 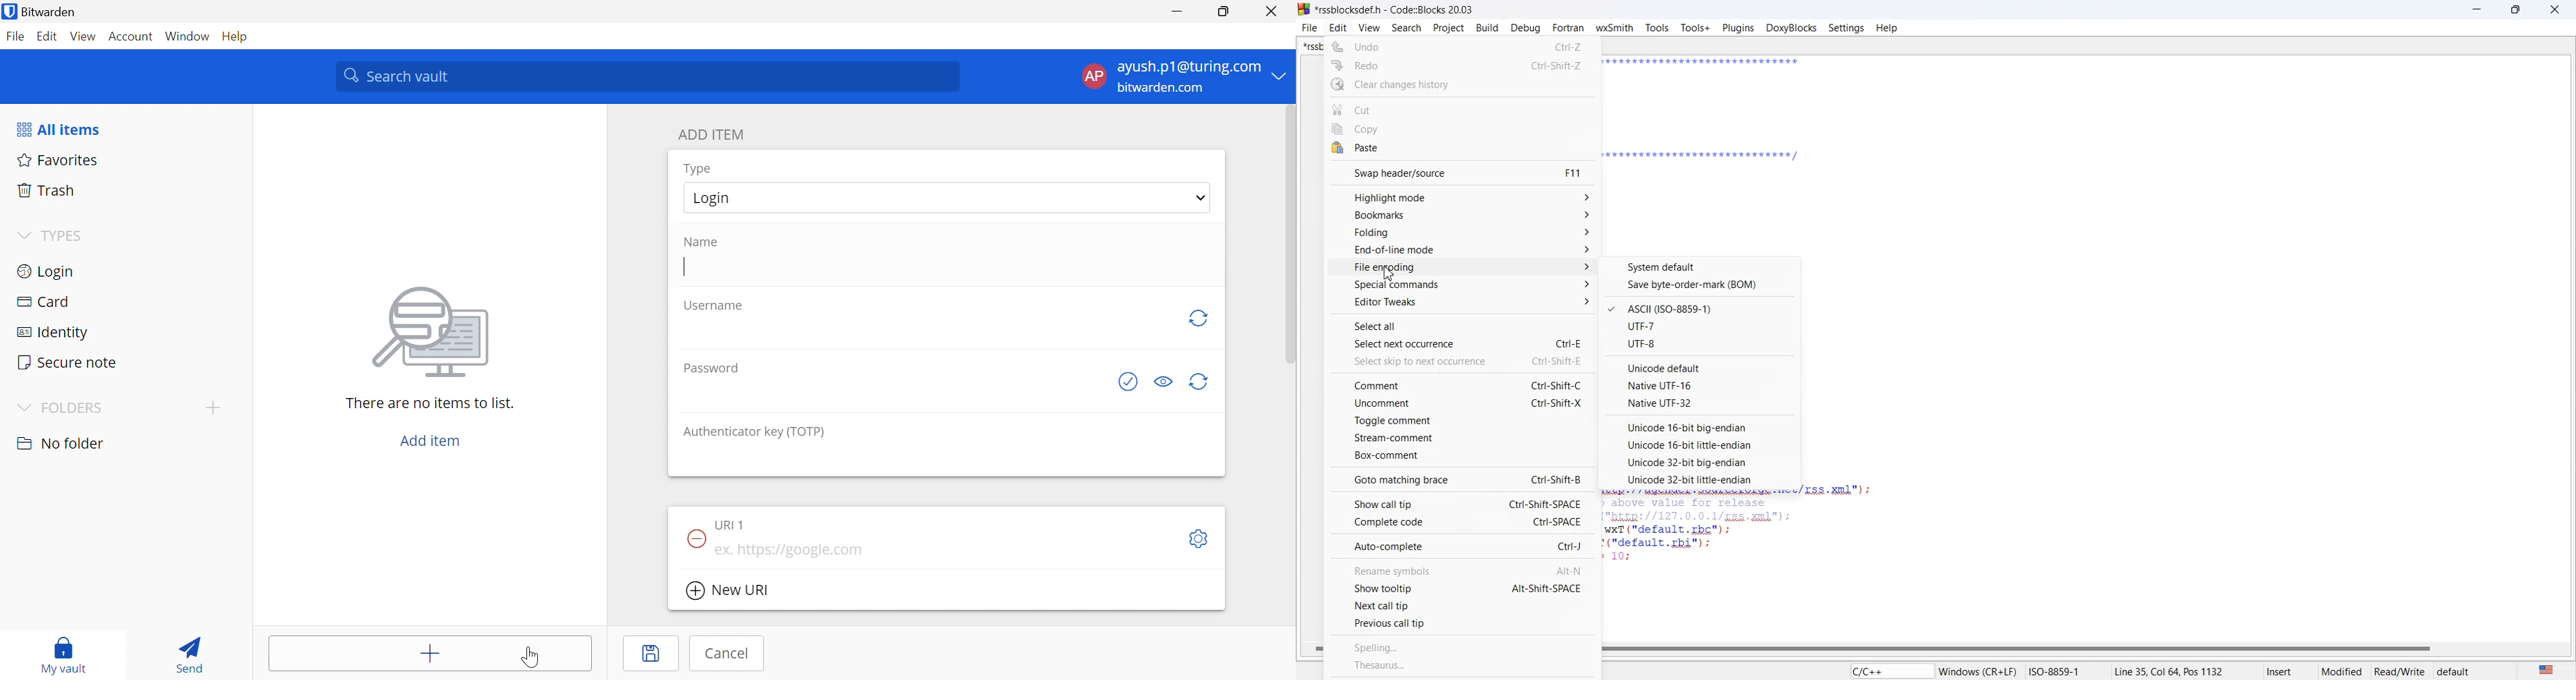 What do you see at coordinates (1165, 382) in the screenshot?
I see `Toggle visibility` at bounding box center [1165, 382].